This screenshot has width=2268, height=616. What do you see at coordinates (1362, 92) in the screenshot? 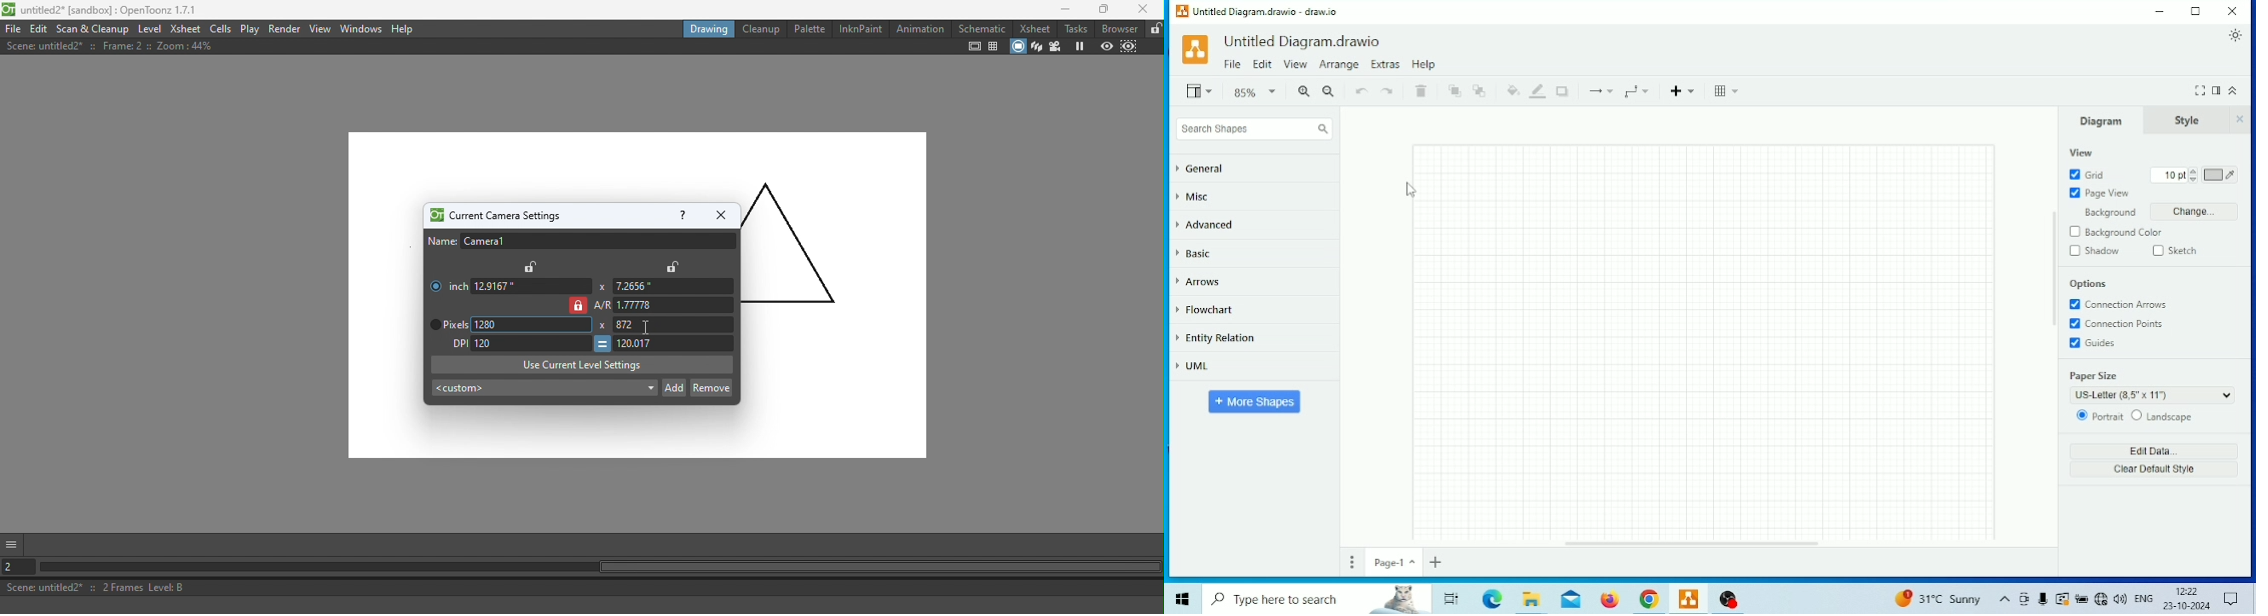
I see `Undo` at bounding box center [1362, 92].